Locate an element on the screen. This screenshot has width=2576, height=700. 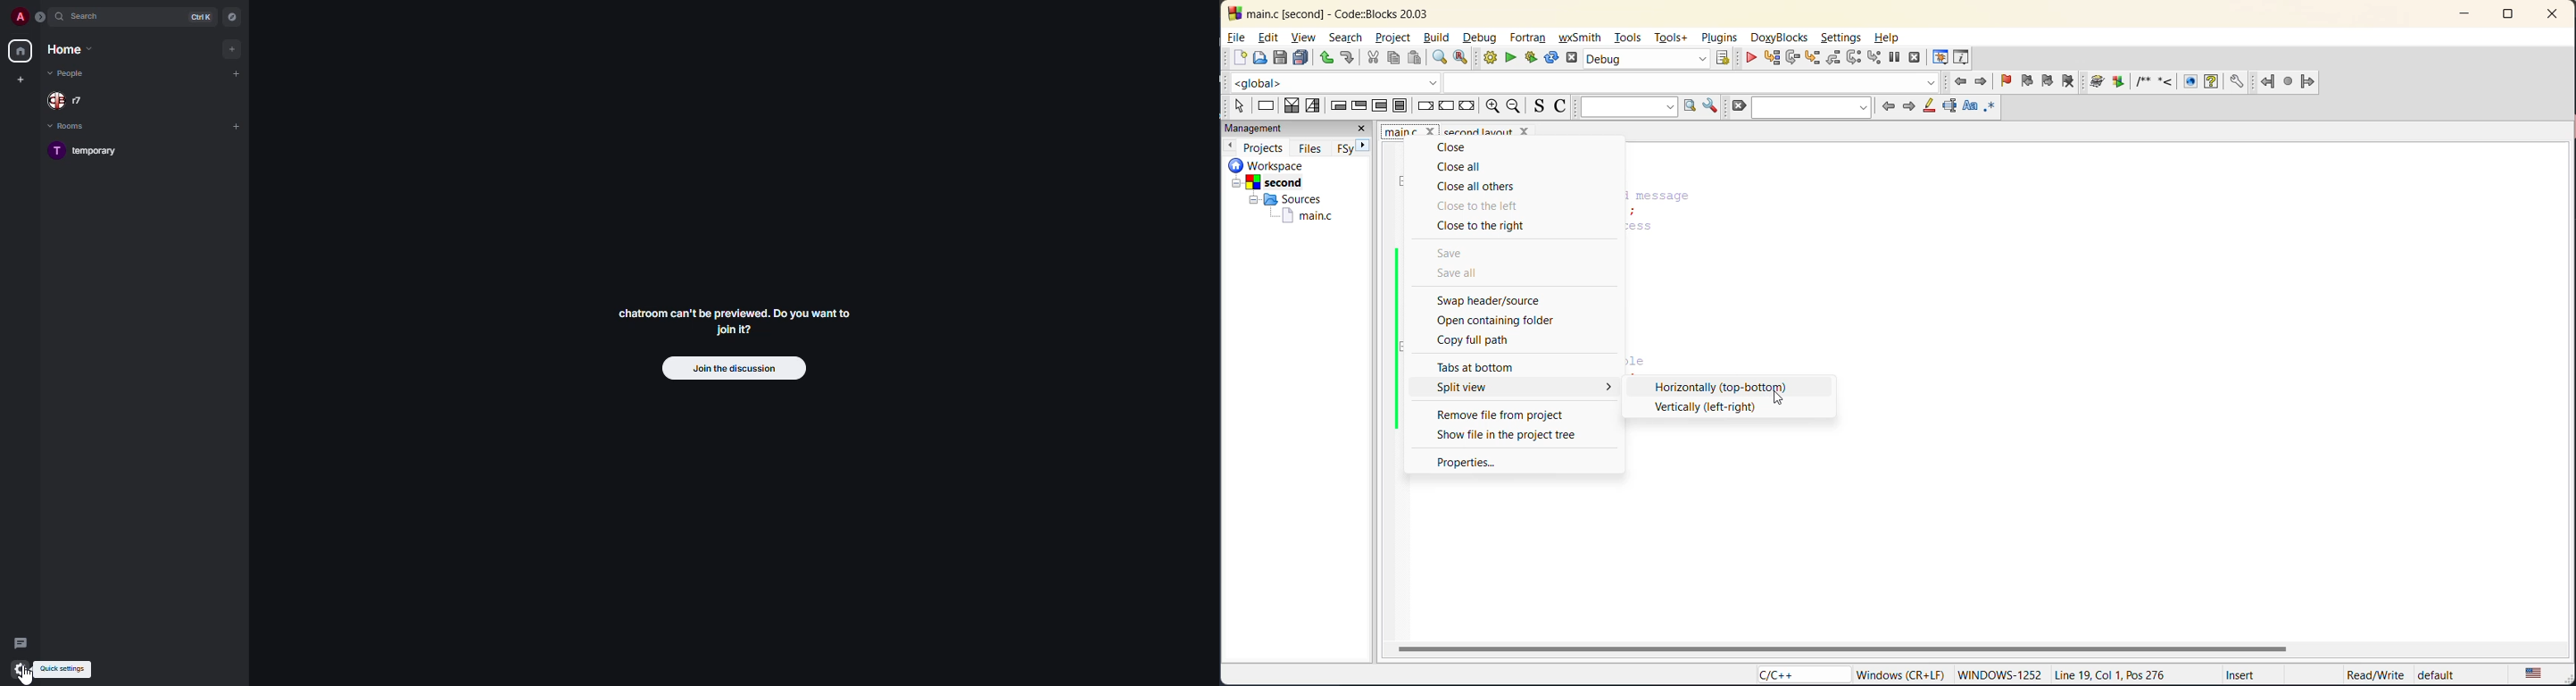
show select target dialog is located at coordinates (1727, 59).